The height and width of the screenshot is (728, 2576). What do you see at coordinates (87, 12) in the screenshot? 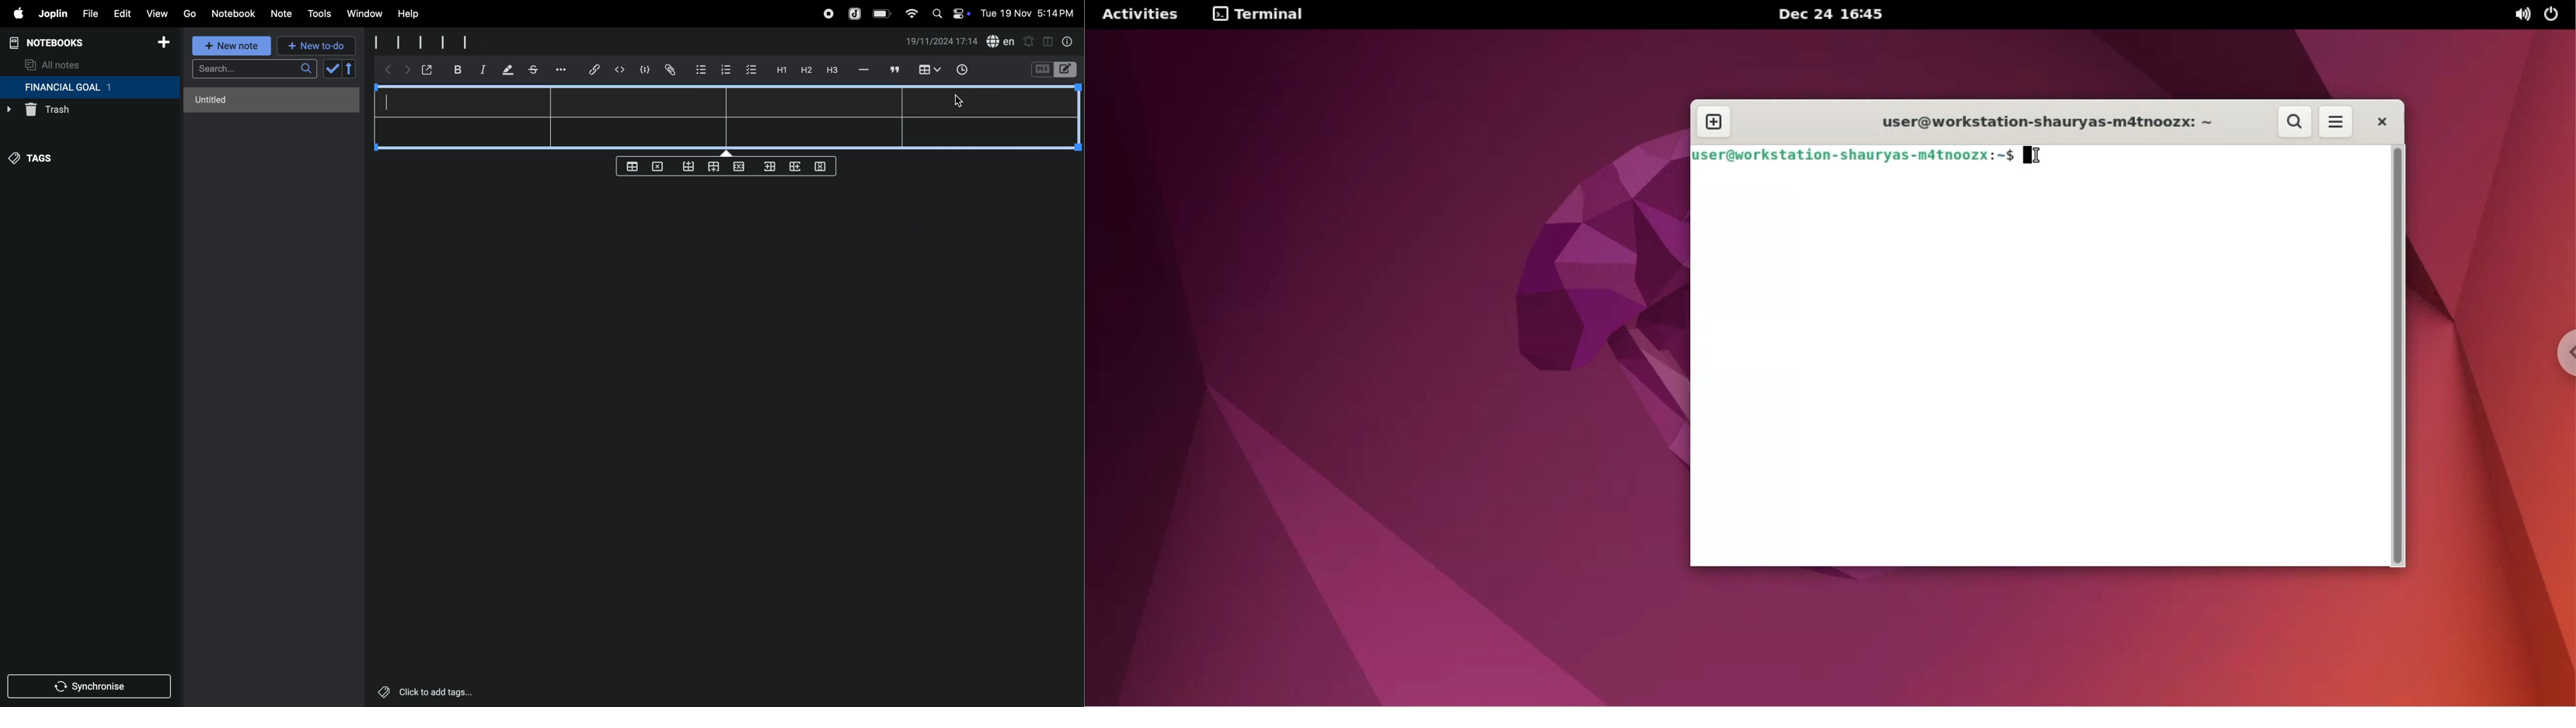
I see `file` at bounding box center [87, 12].